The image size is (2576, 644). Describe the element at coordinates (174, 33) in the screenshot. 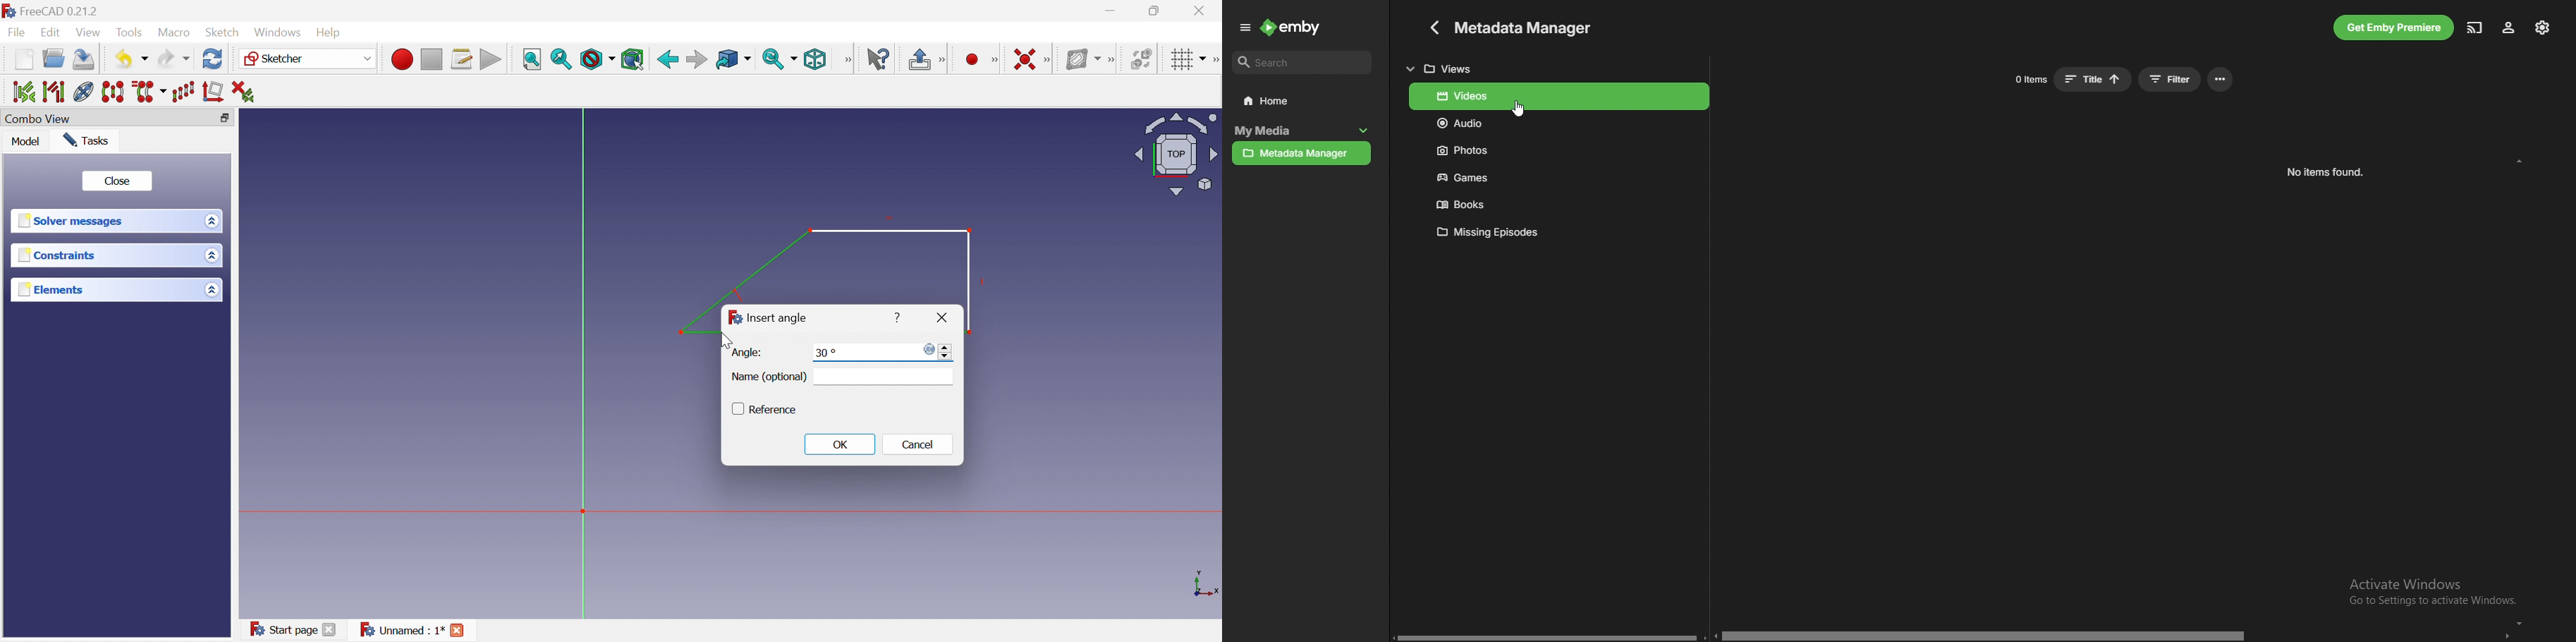

I see `Macro` at that location.